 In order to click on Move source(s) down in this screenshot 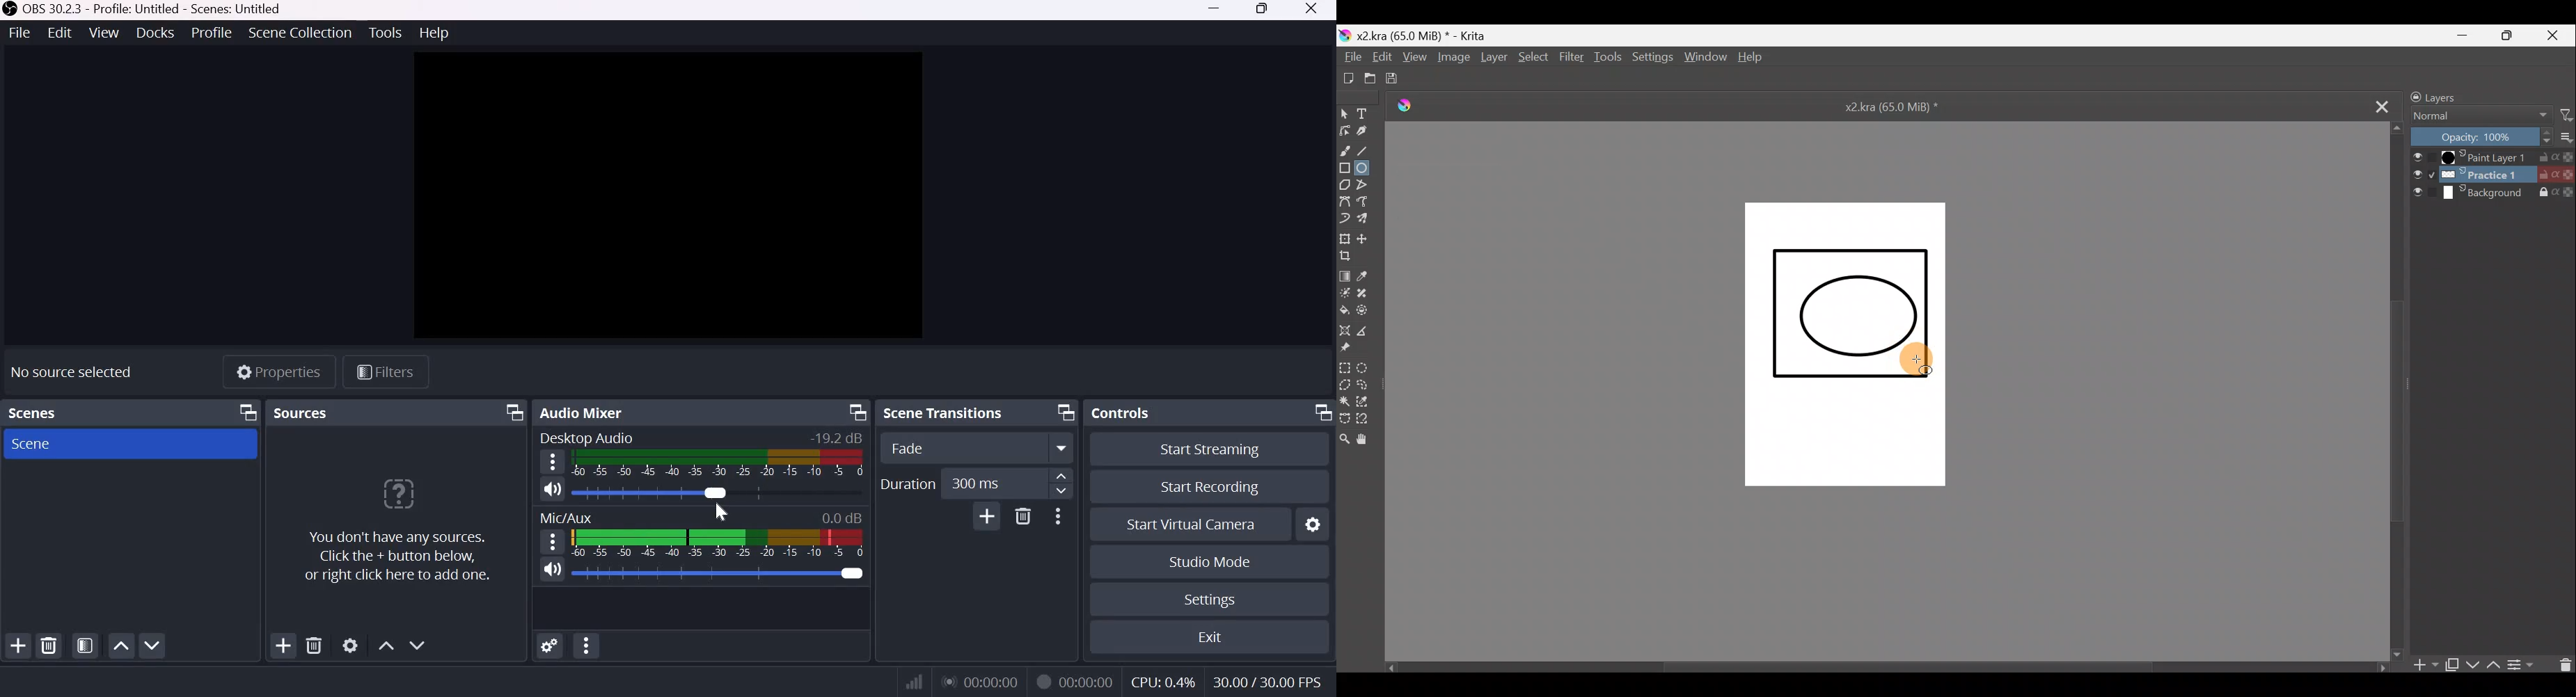, I will do `click(418, 643)`.